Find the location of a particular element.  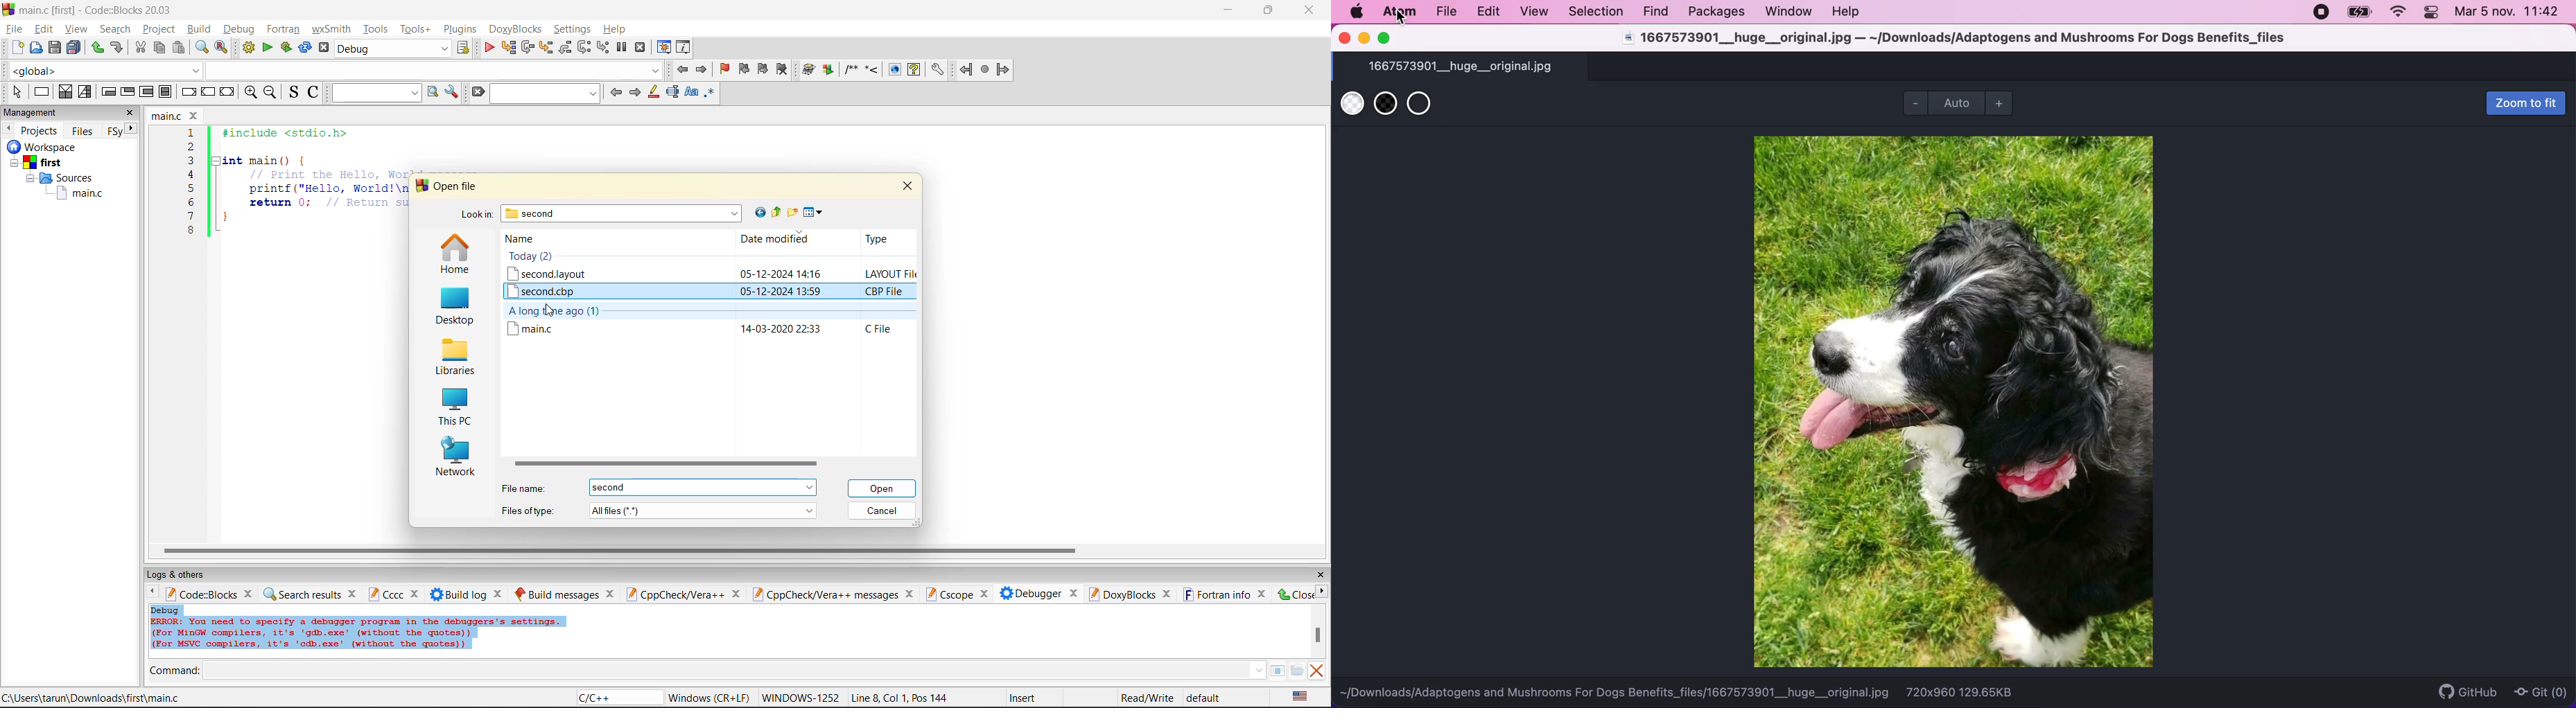

create new folder is located at coordinates (794, 212).